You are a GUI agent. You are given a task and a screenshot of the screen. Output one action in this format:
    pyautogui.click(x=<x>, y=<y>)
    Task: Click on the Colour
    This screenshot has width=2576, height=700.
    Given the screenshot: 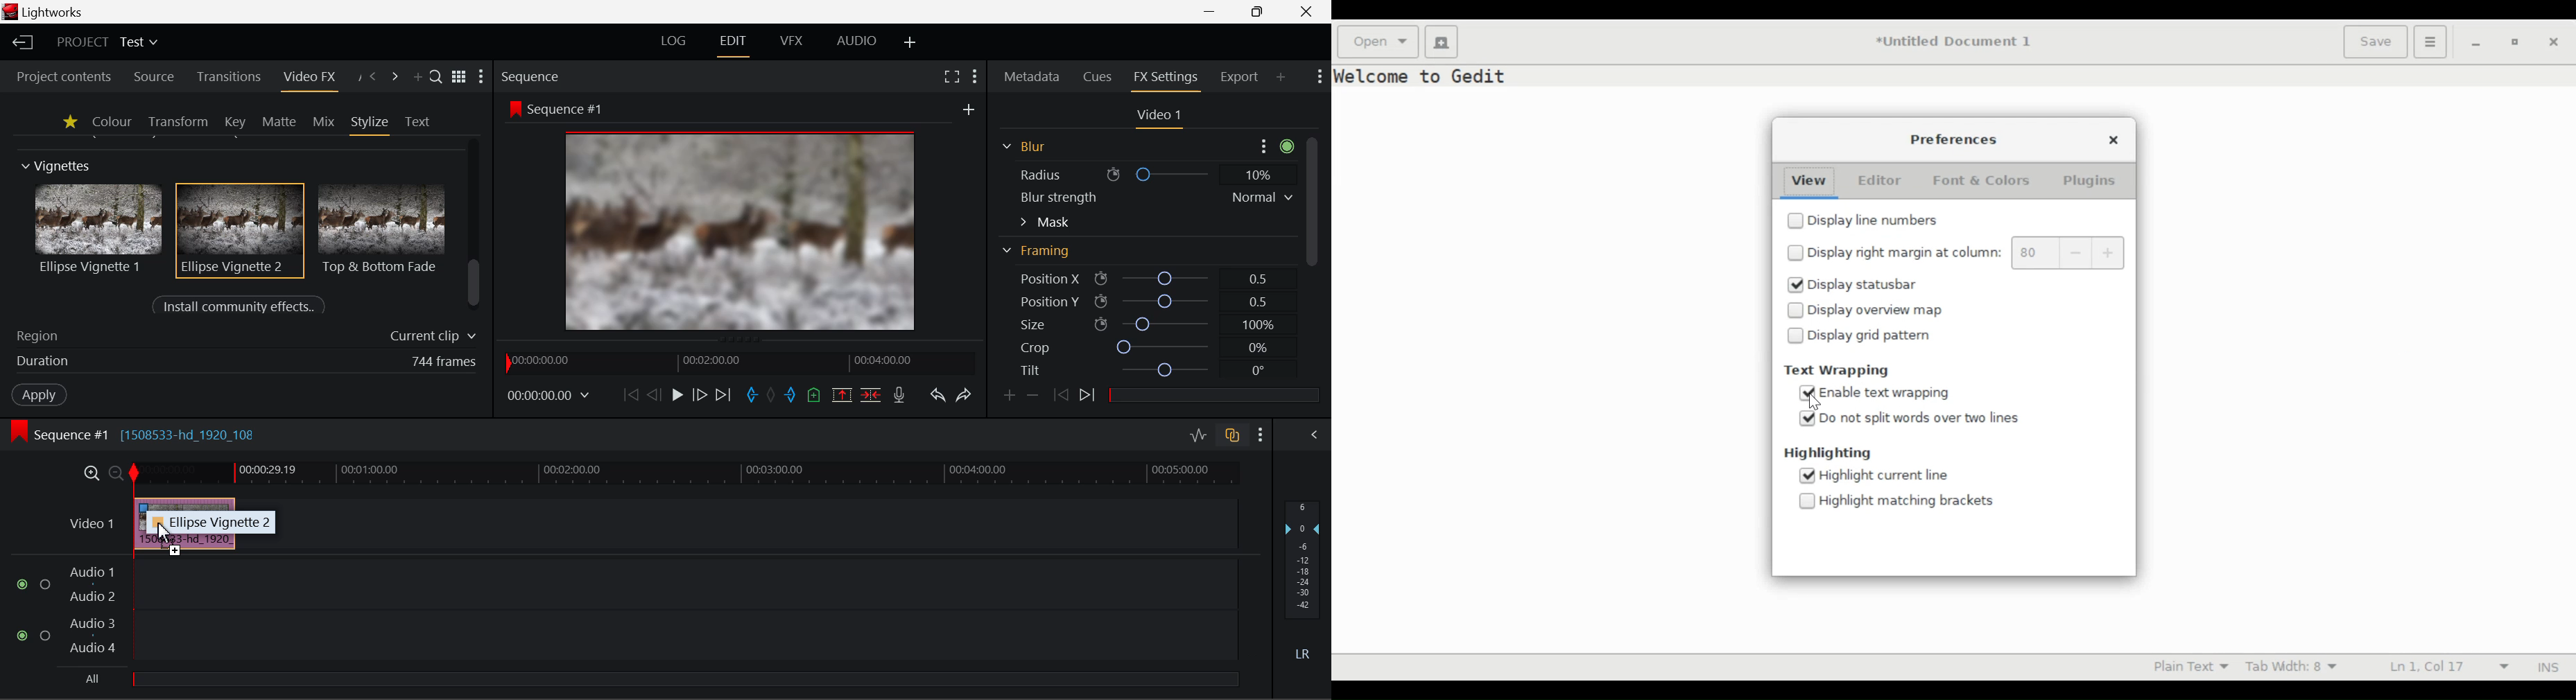 What is the action you would take?
    pyautogui.click(x=111, y=121)
    